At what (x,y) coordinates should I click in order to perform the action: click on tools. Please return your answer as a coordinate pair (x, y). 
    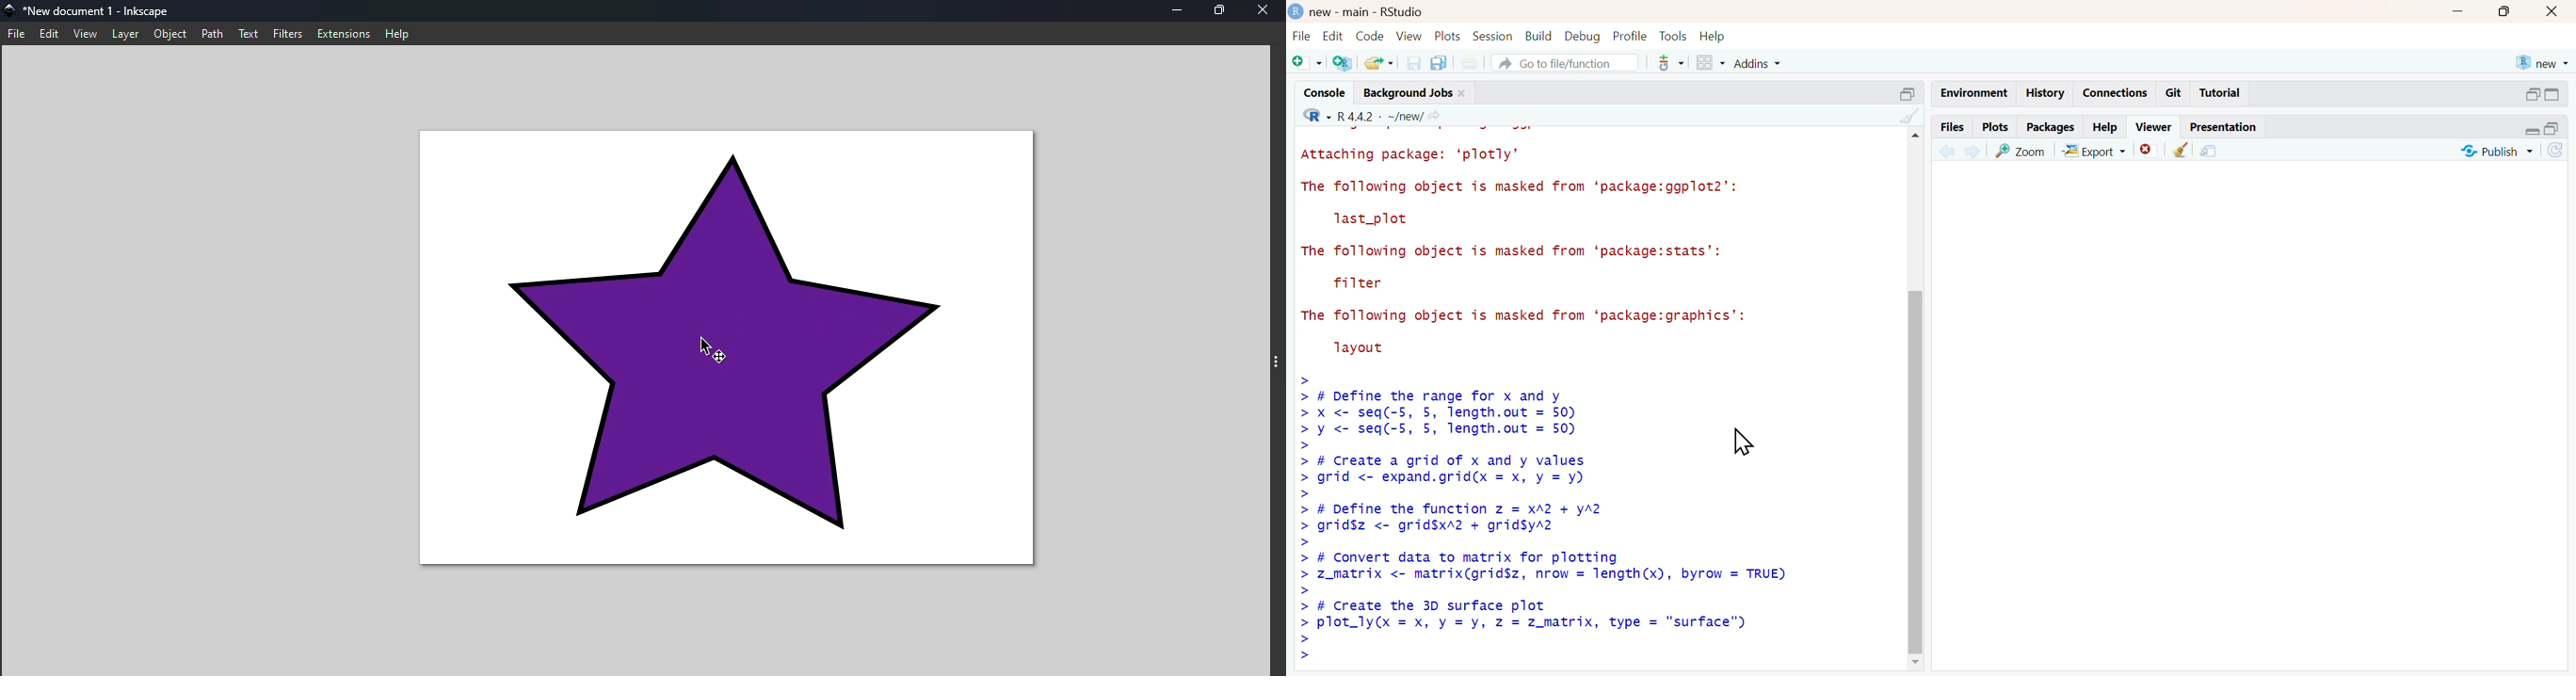
    Looking at the image, I should click on (1673, 35).